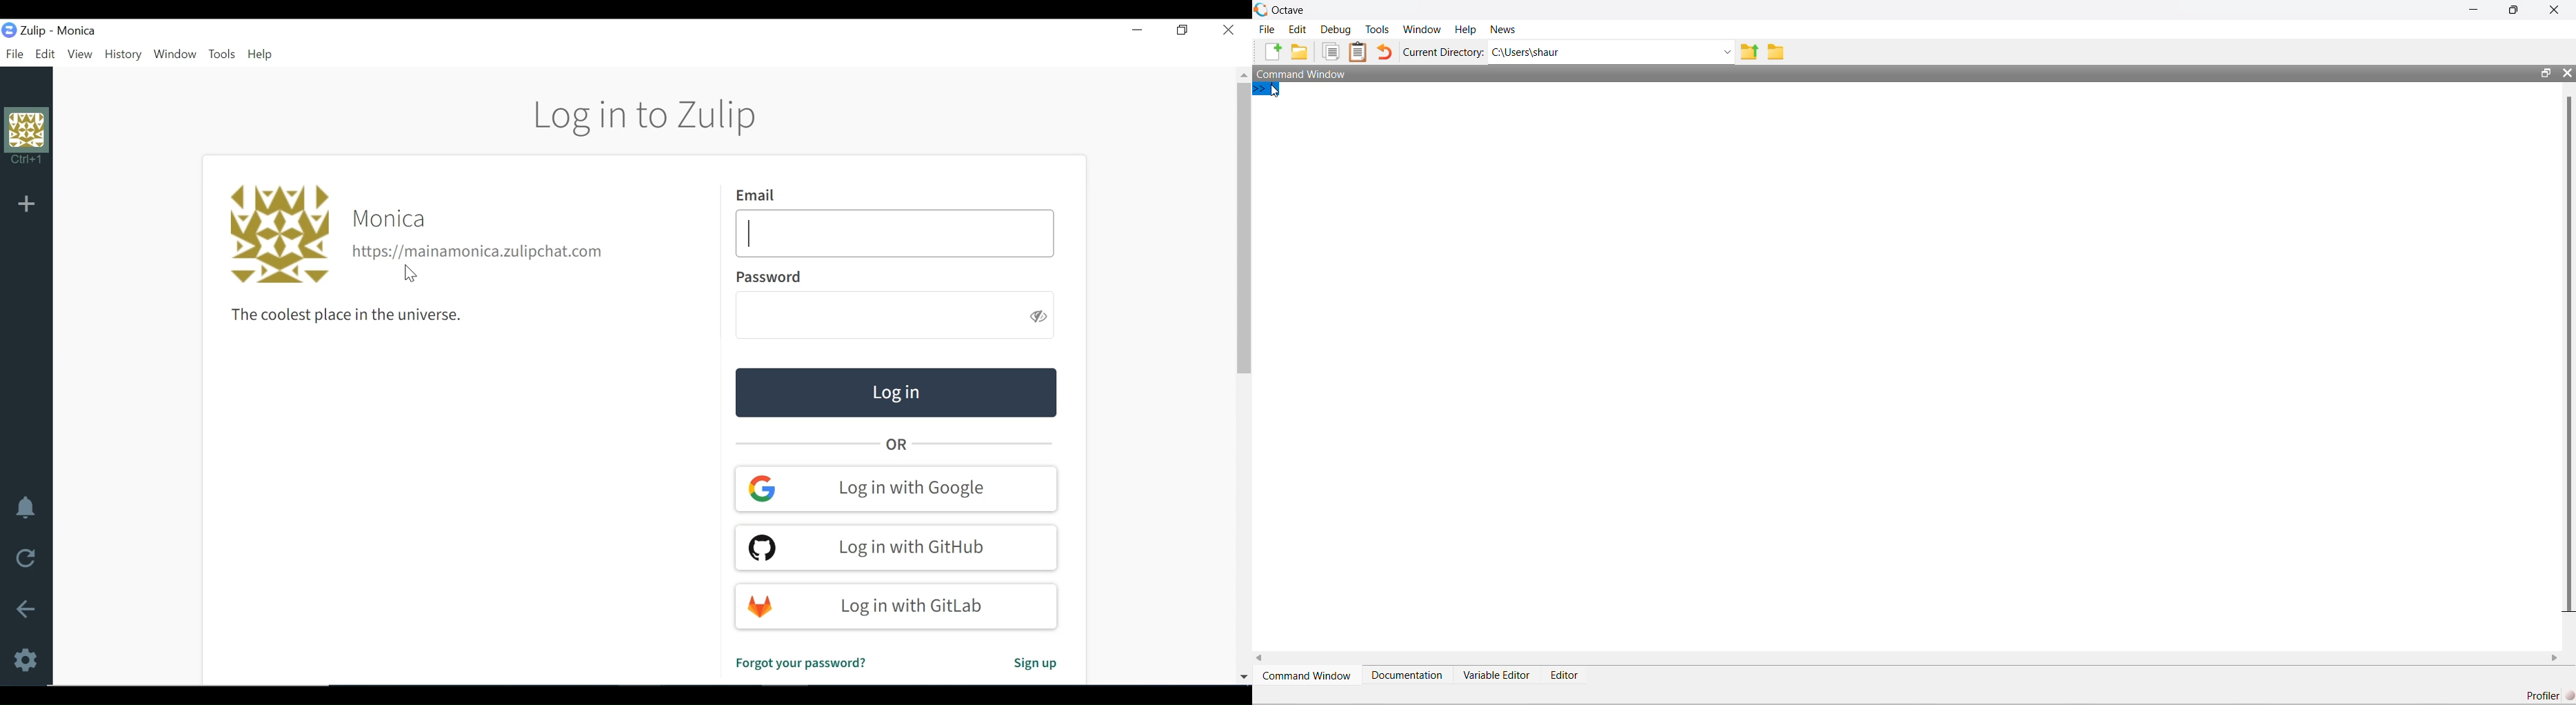  I want to click on History, so click(125, 55).